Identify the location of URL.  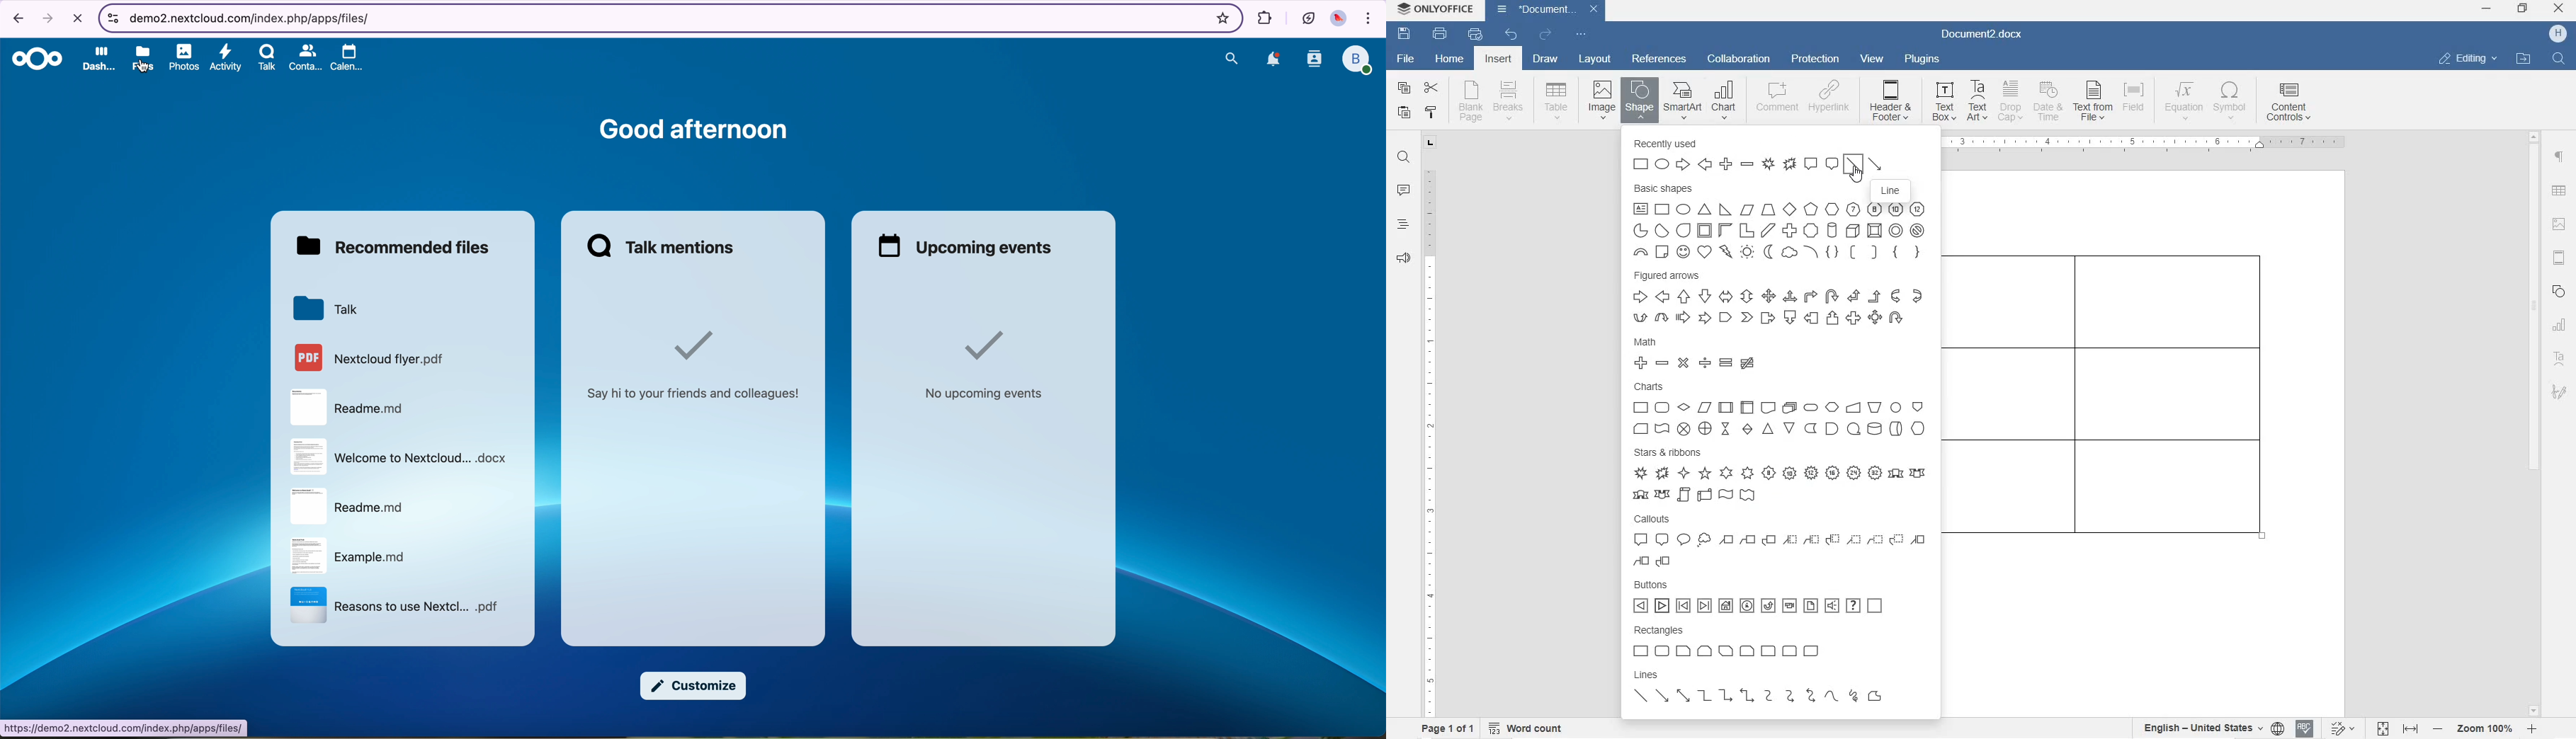
(250, 17).